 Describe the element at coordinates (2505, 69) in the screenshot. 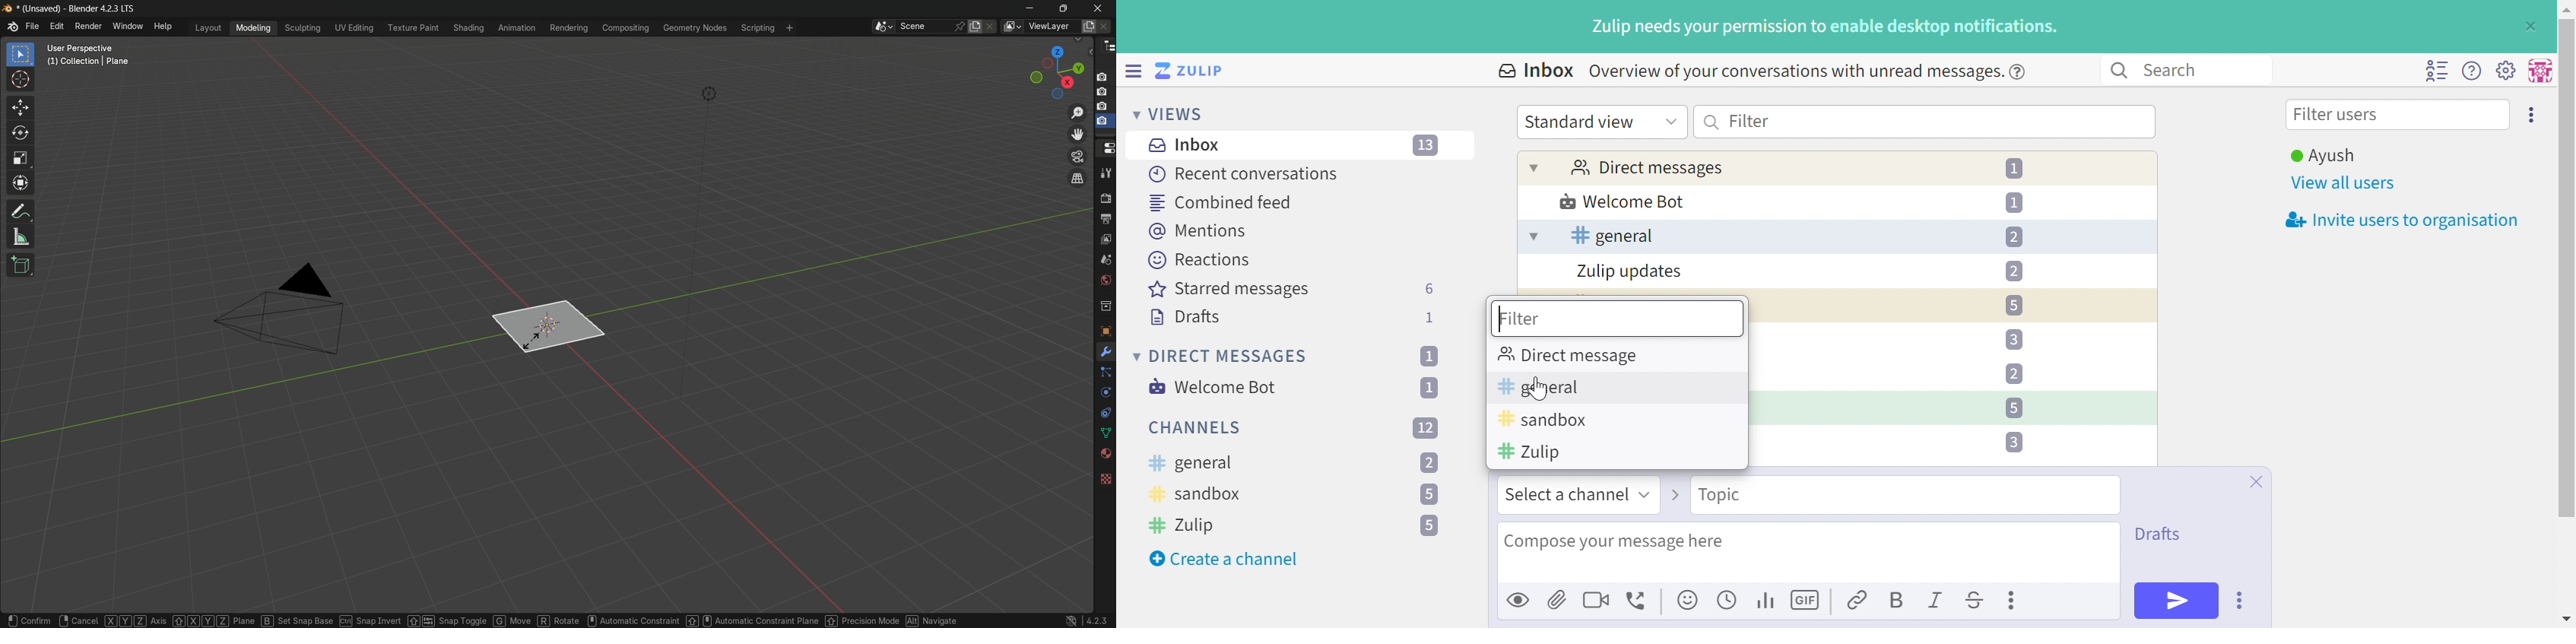

I see `Main menu` at that location.